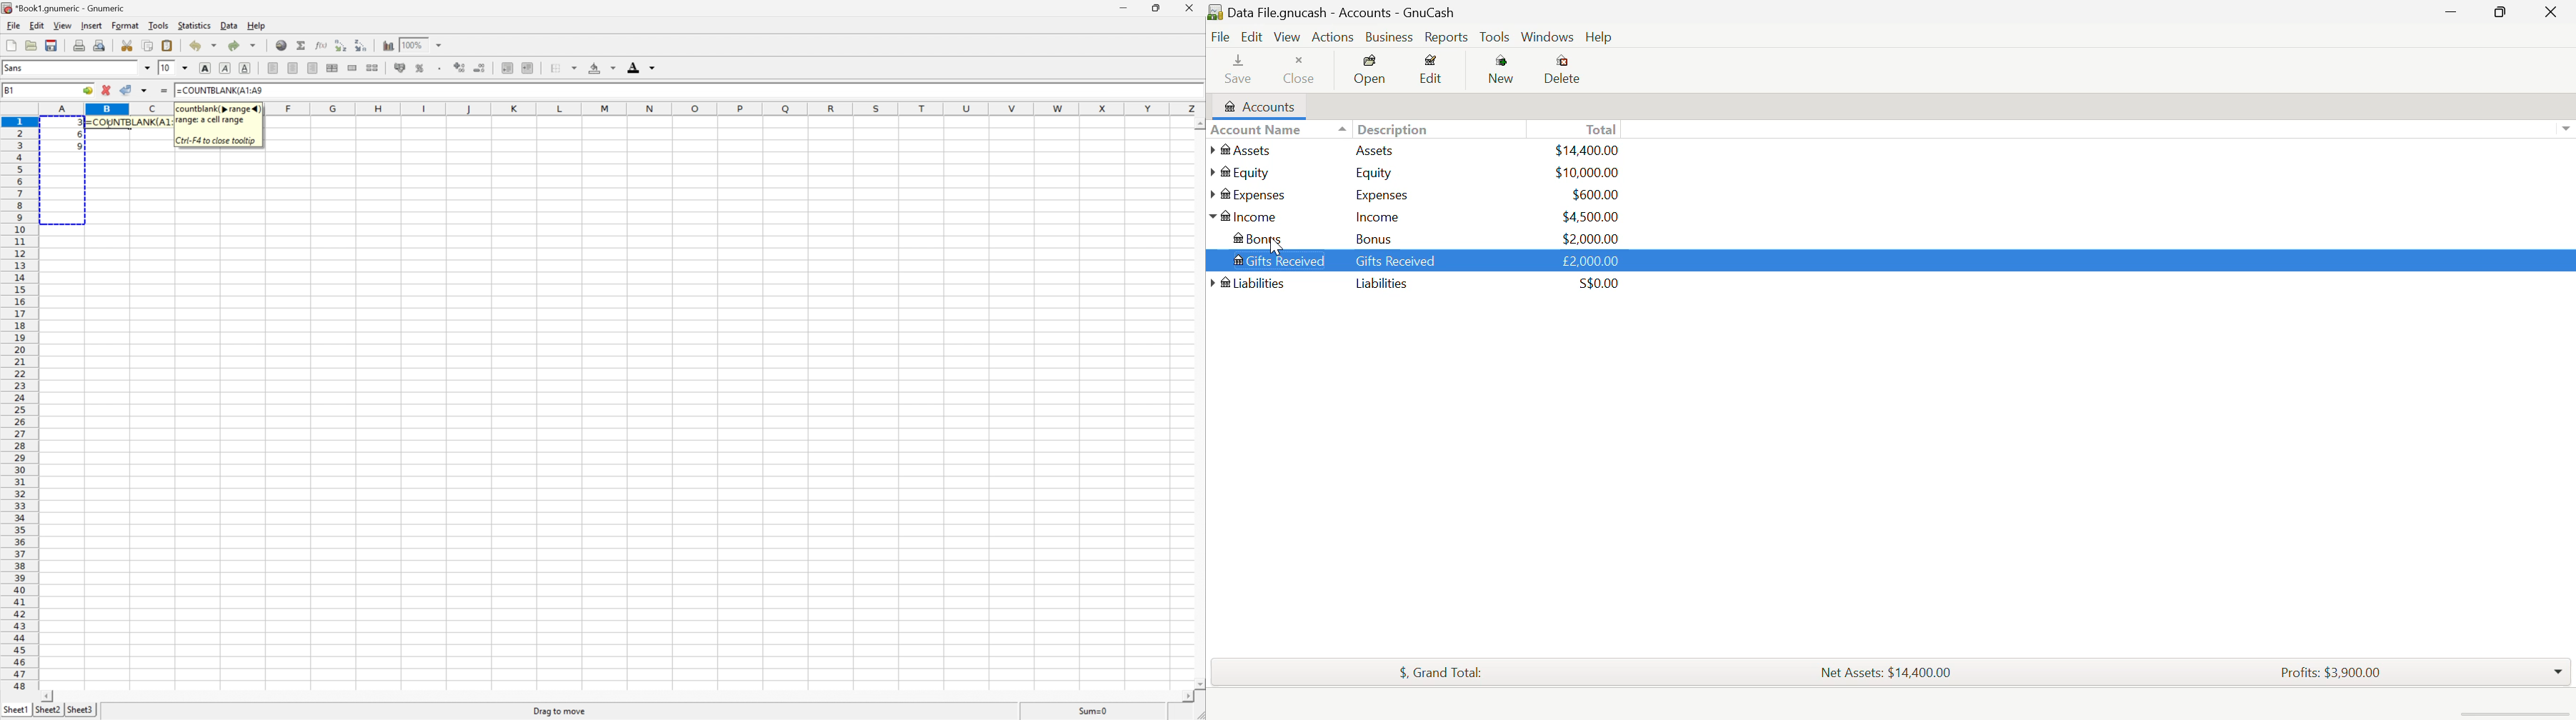 The image size is (2576, 728). Describe the element at coordinates (1589, 216) in the screenshot. I see `USD` at that location.